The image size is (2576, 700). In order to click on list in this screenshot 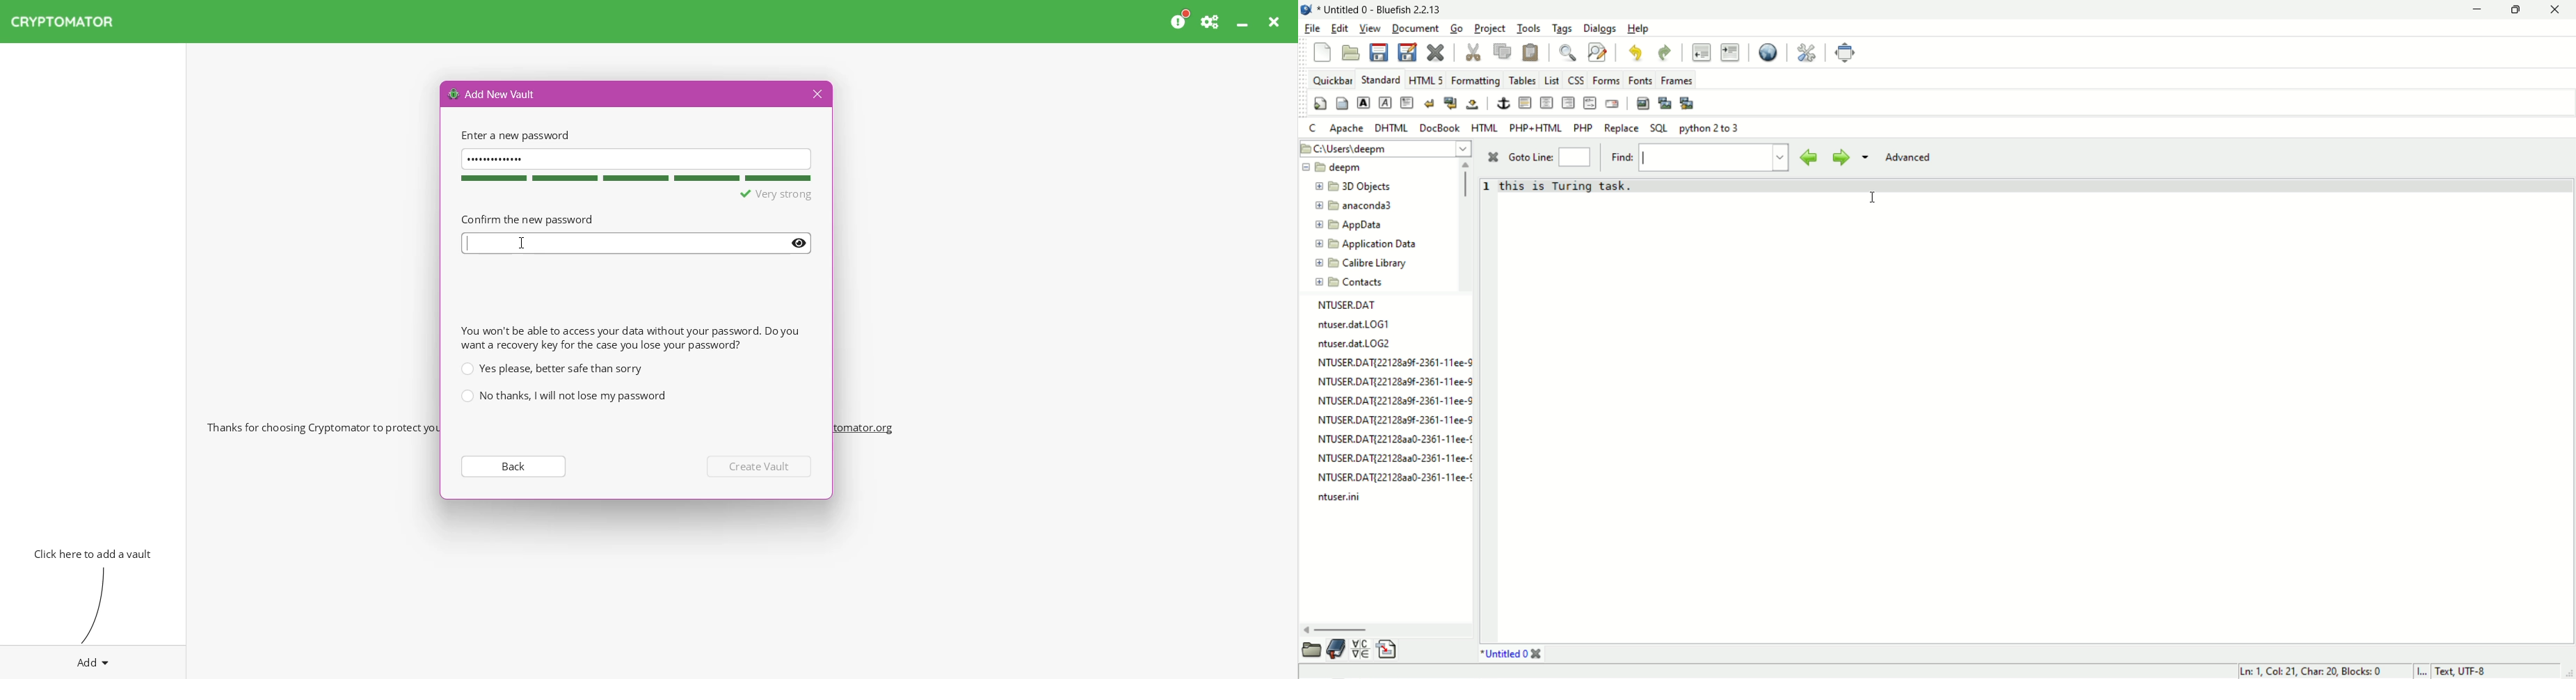, I will do `click(1553, 81)`.